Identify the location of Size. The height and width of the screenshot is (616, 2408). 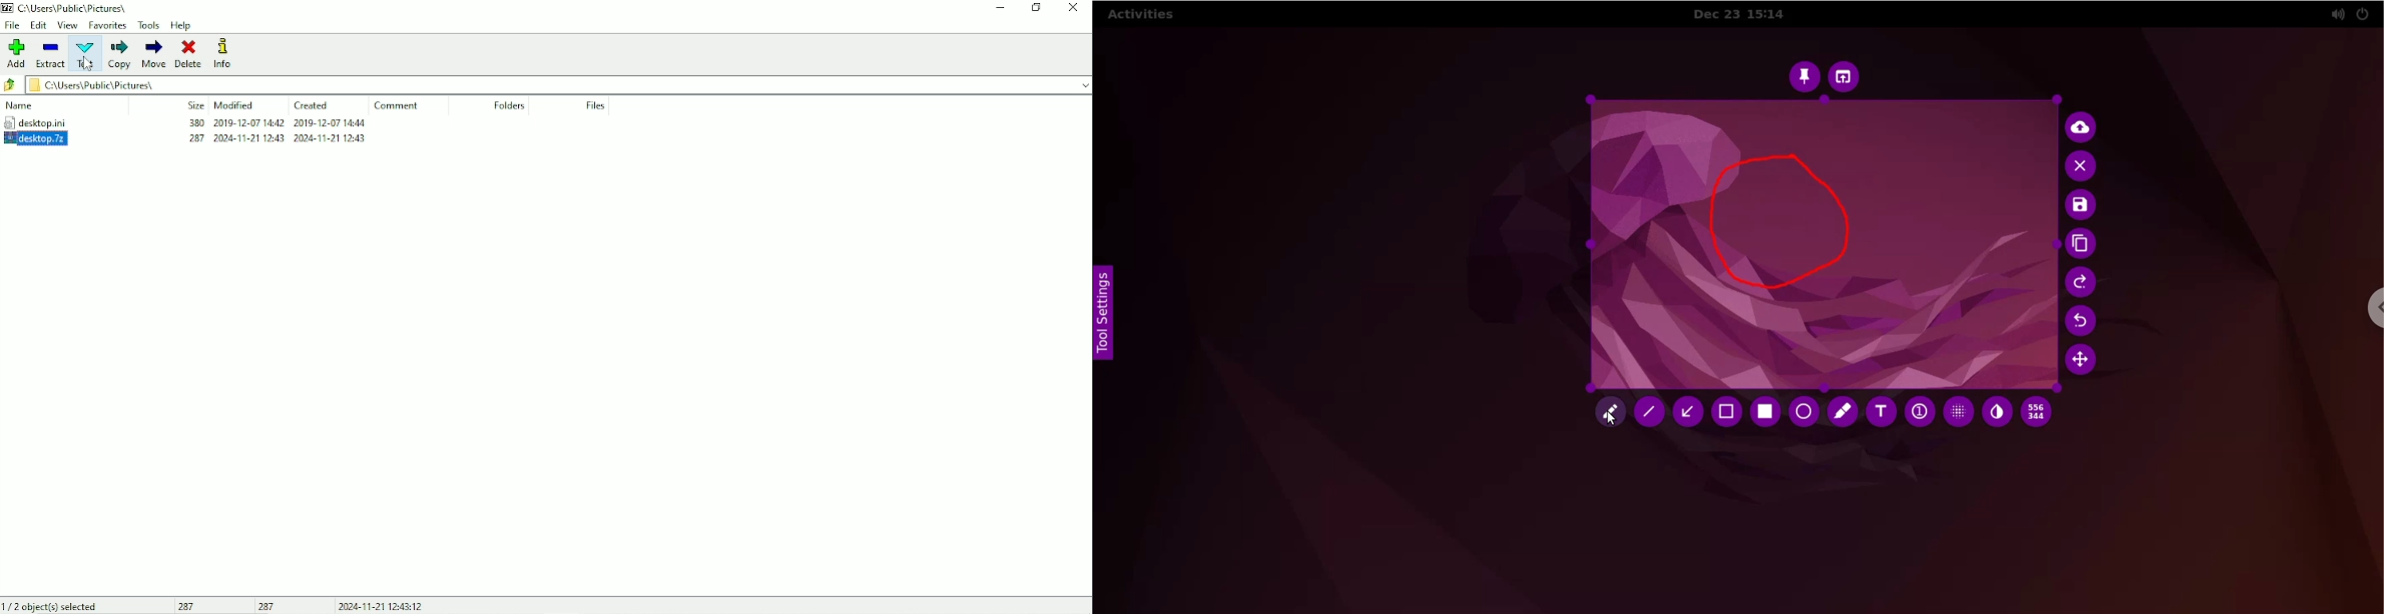
(195, 105).